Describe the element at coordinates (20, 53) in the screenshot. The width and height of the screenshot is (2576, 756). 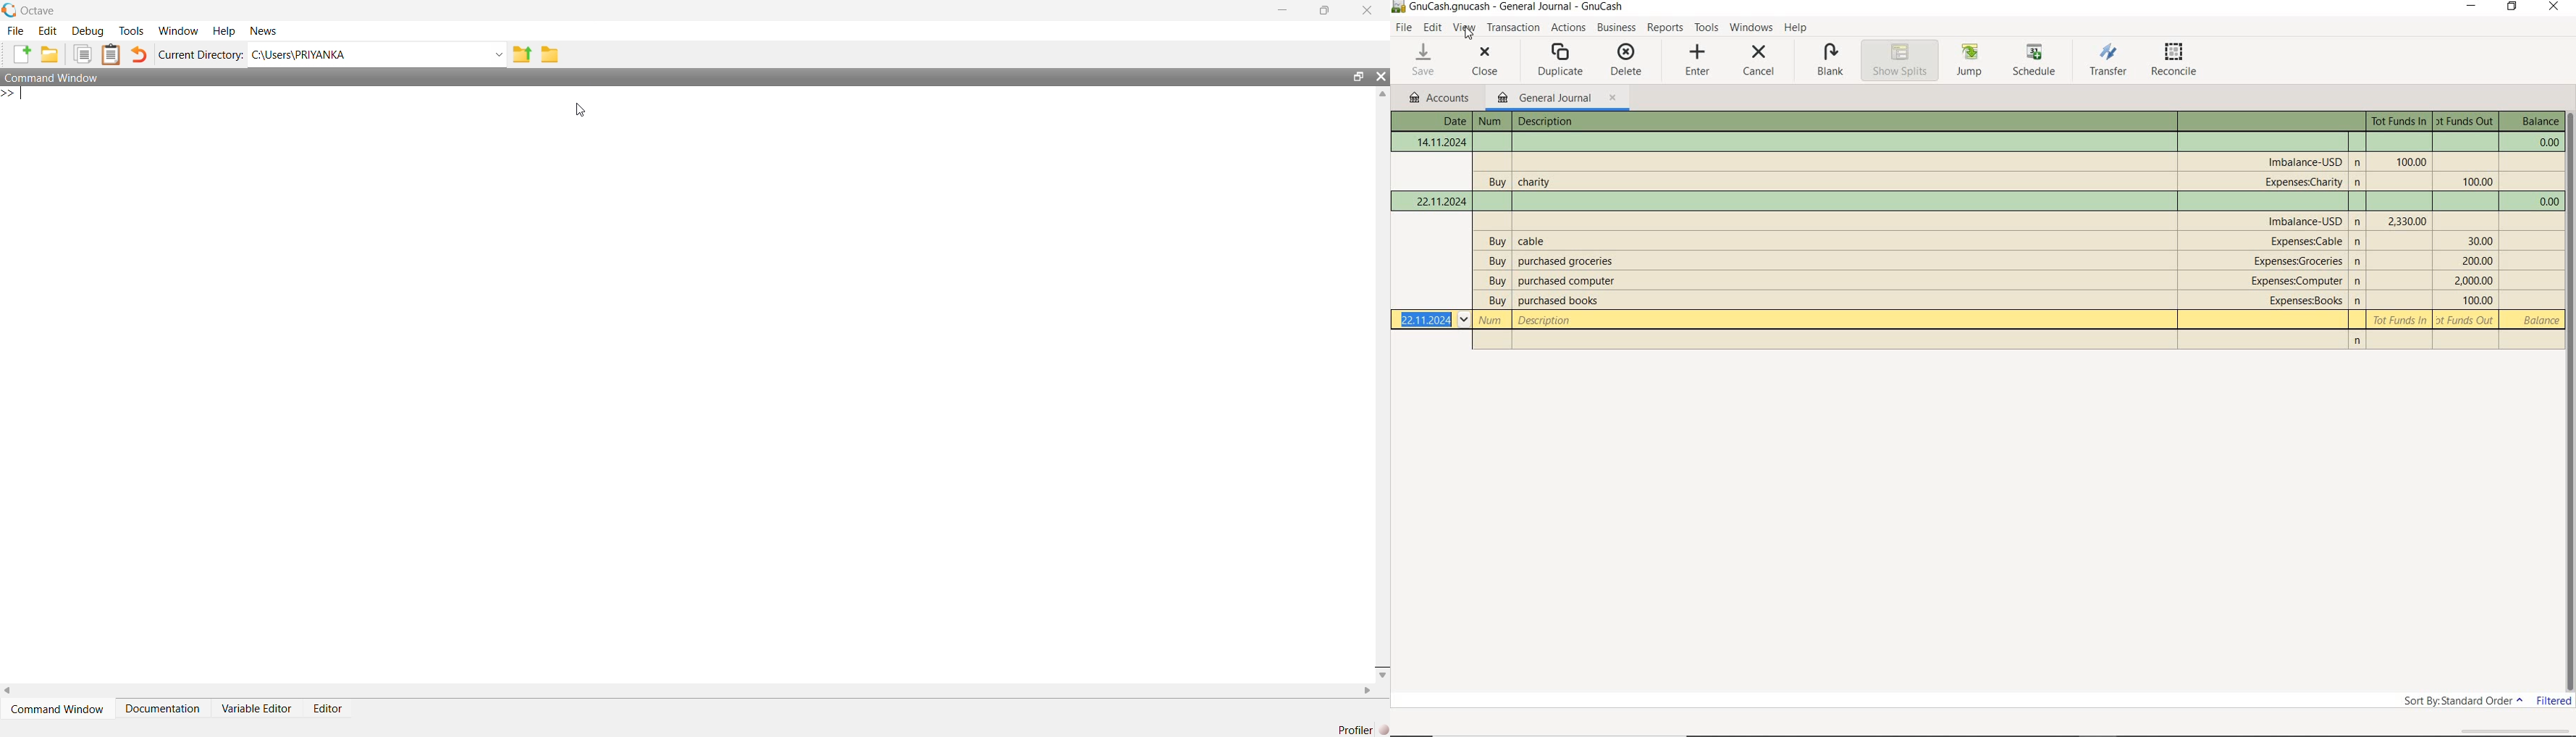
I see `Create a new file` at that location.